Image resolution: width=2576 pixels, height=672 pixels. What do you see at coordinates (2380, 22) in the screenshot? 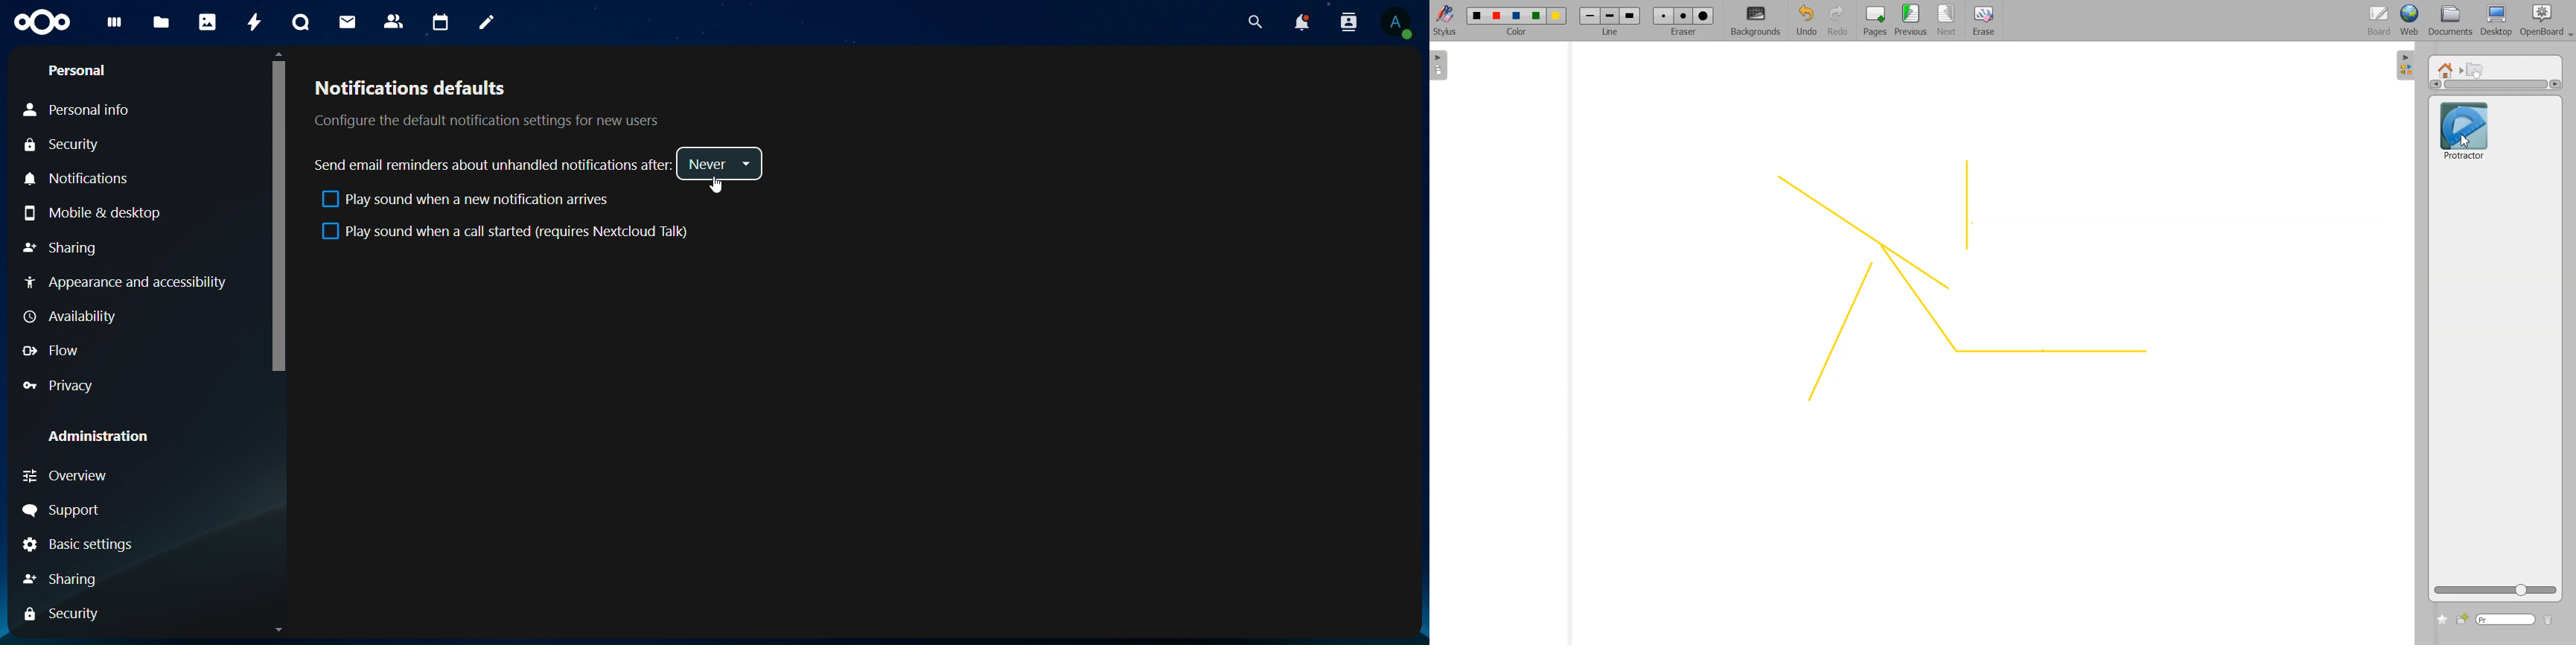
I see `Board` at bounding box center [2380, 22].